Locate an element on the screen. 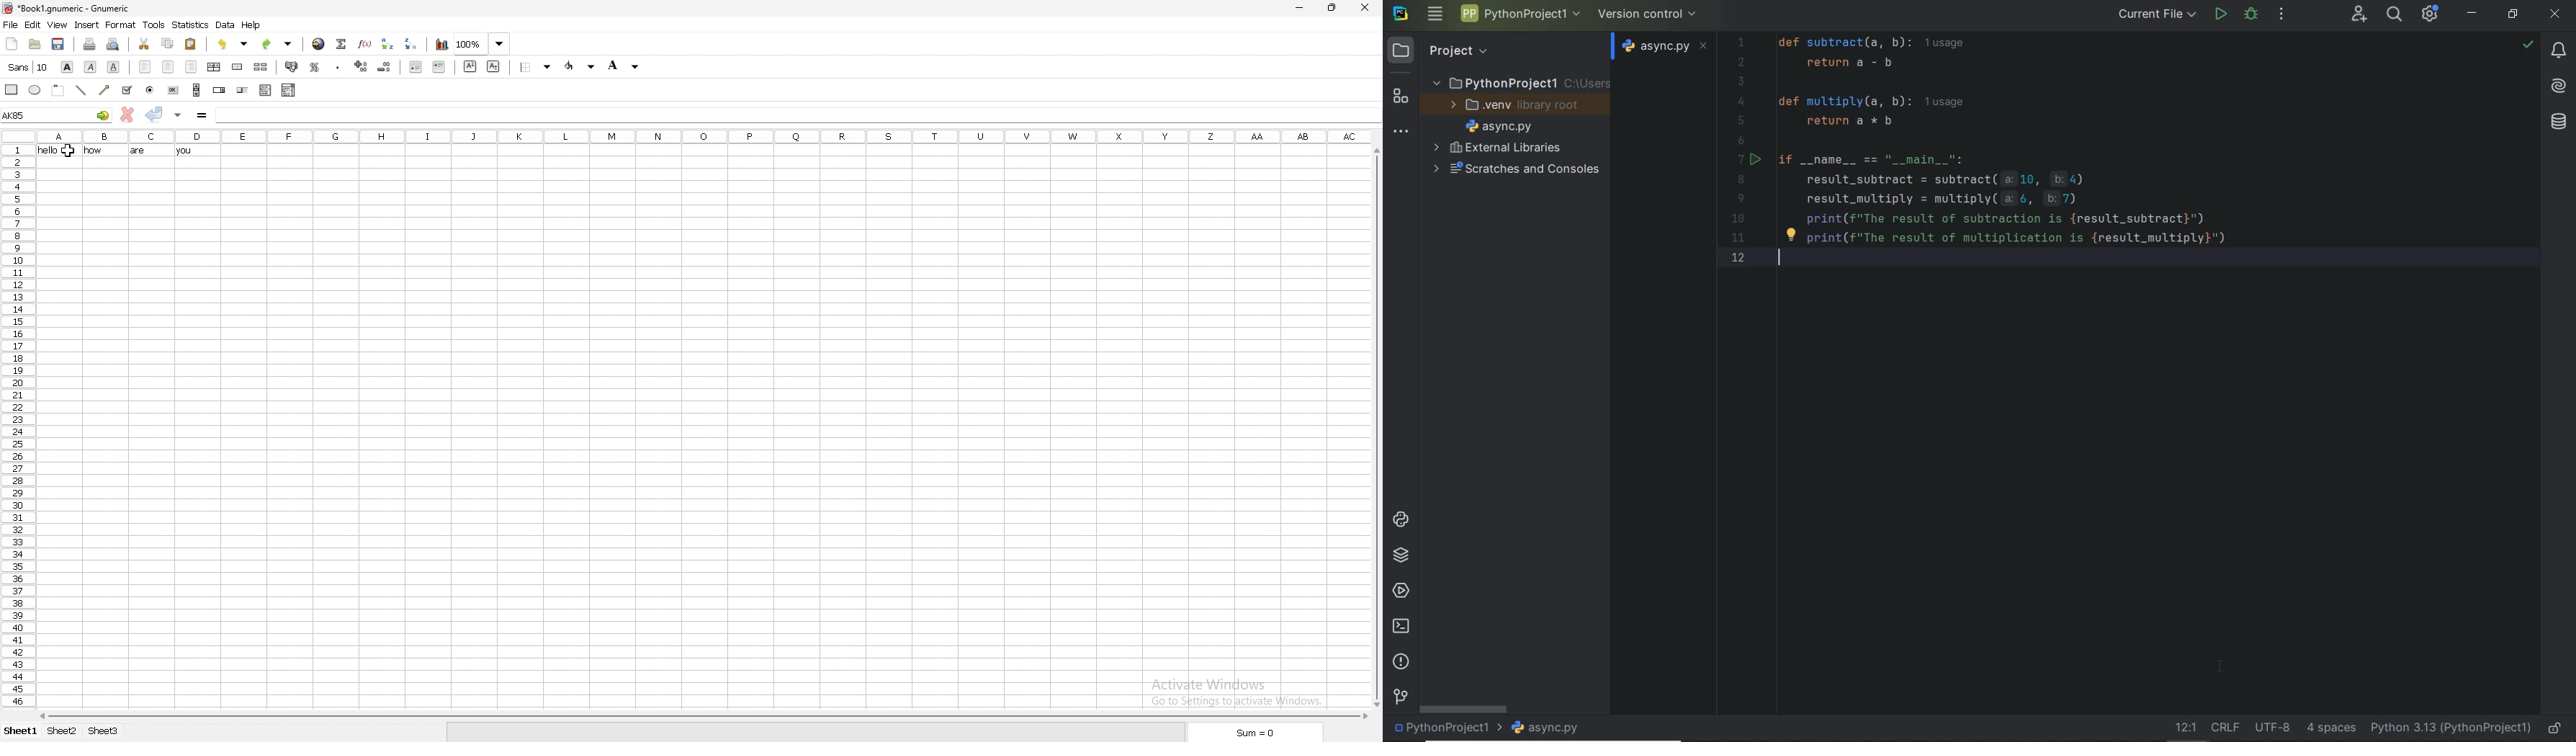 The height and width of the screenshot is (756, 2576). radio button is located at coordinates (149, 90).